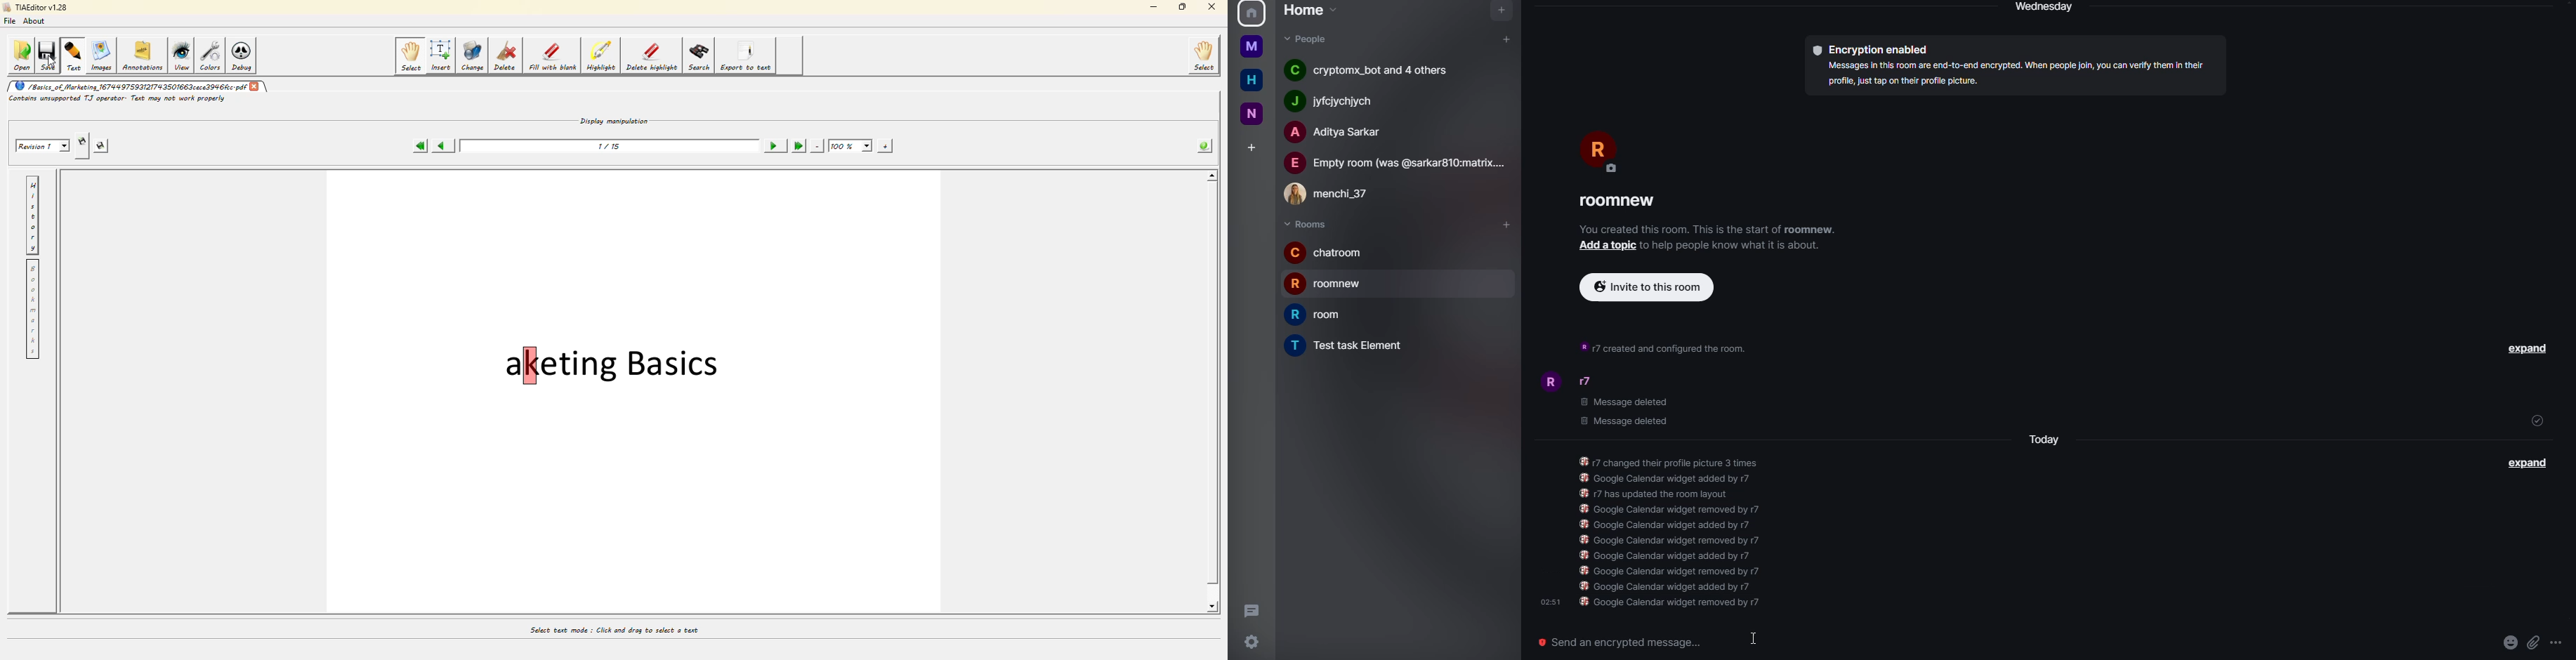  What do you see at coordinates (1249, 13) in the screenshot?
I see `profile` at bounding box center [1249, 13].